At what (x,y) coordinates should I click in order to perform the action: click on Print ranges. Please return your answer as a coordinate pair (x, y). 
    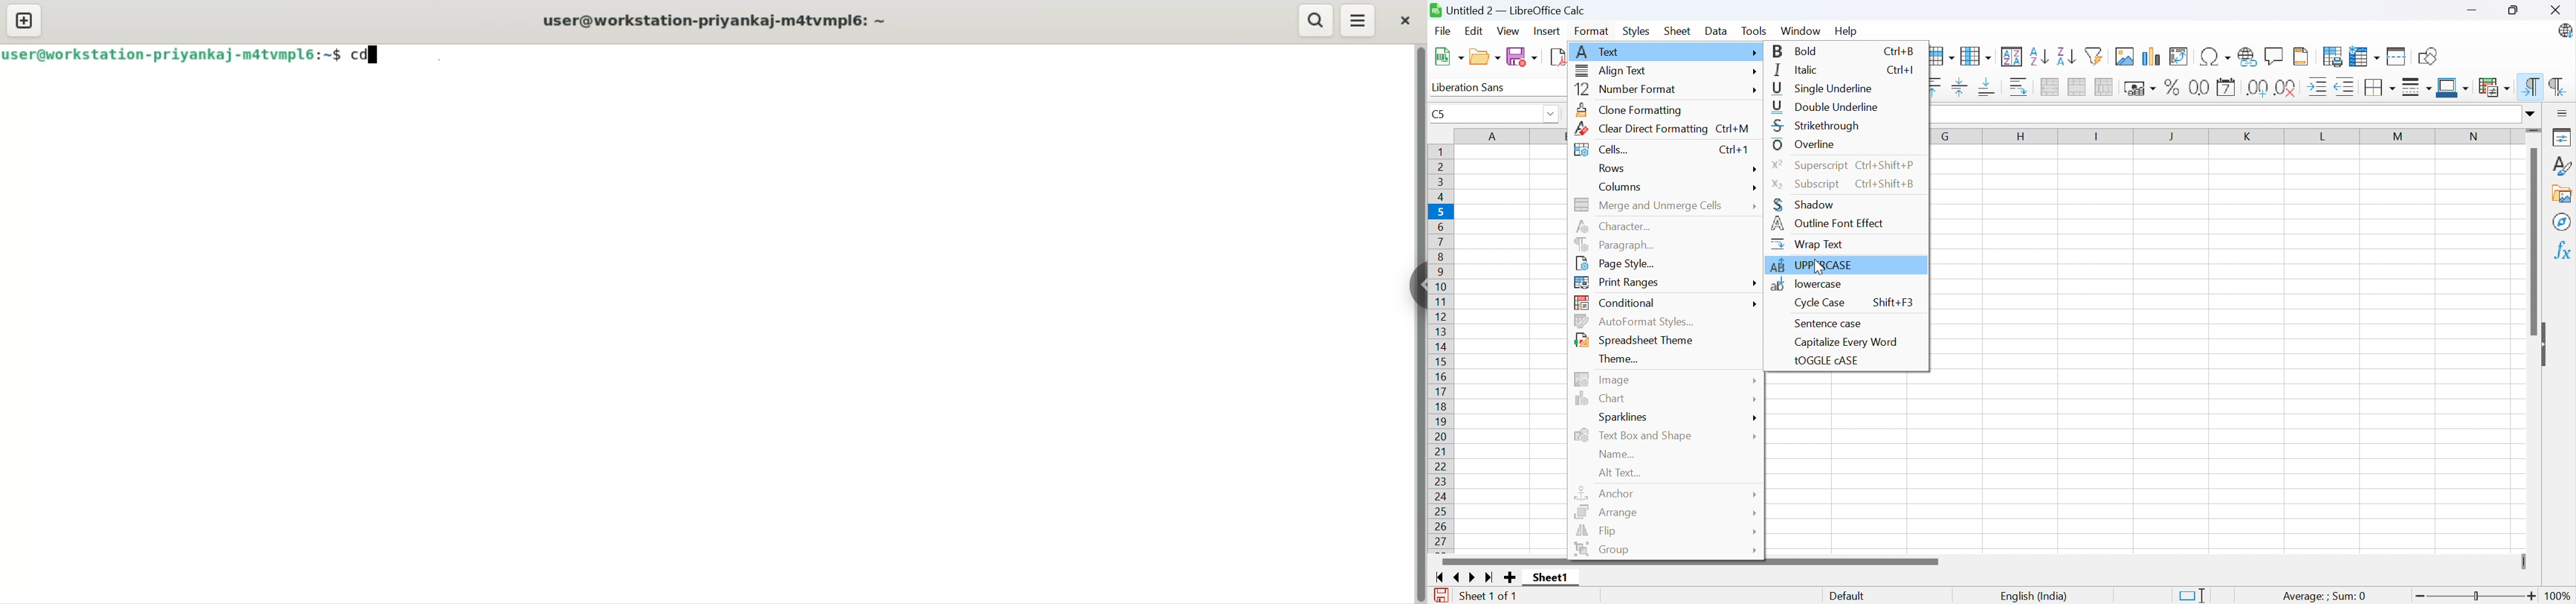
    Looking at the image, I should click on (1621, 282).